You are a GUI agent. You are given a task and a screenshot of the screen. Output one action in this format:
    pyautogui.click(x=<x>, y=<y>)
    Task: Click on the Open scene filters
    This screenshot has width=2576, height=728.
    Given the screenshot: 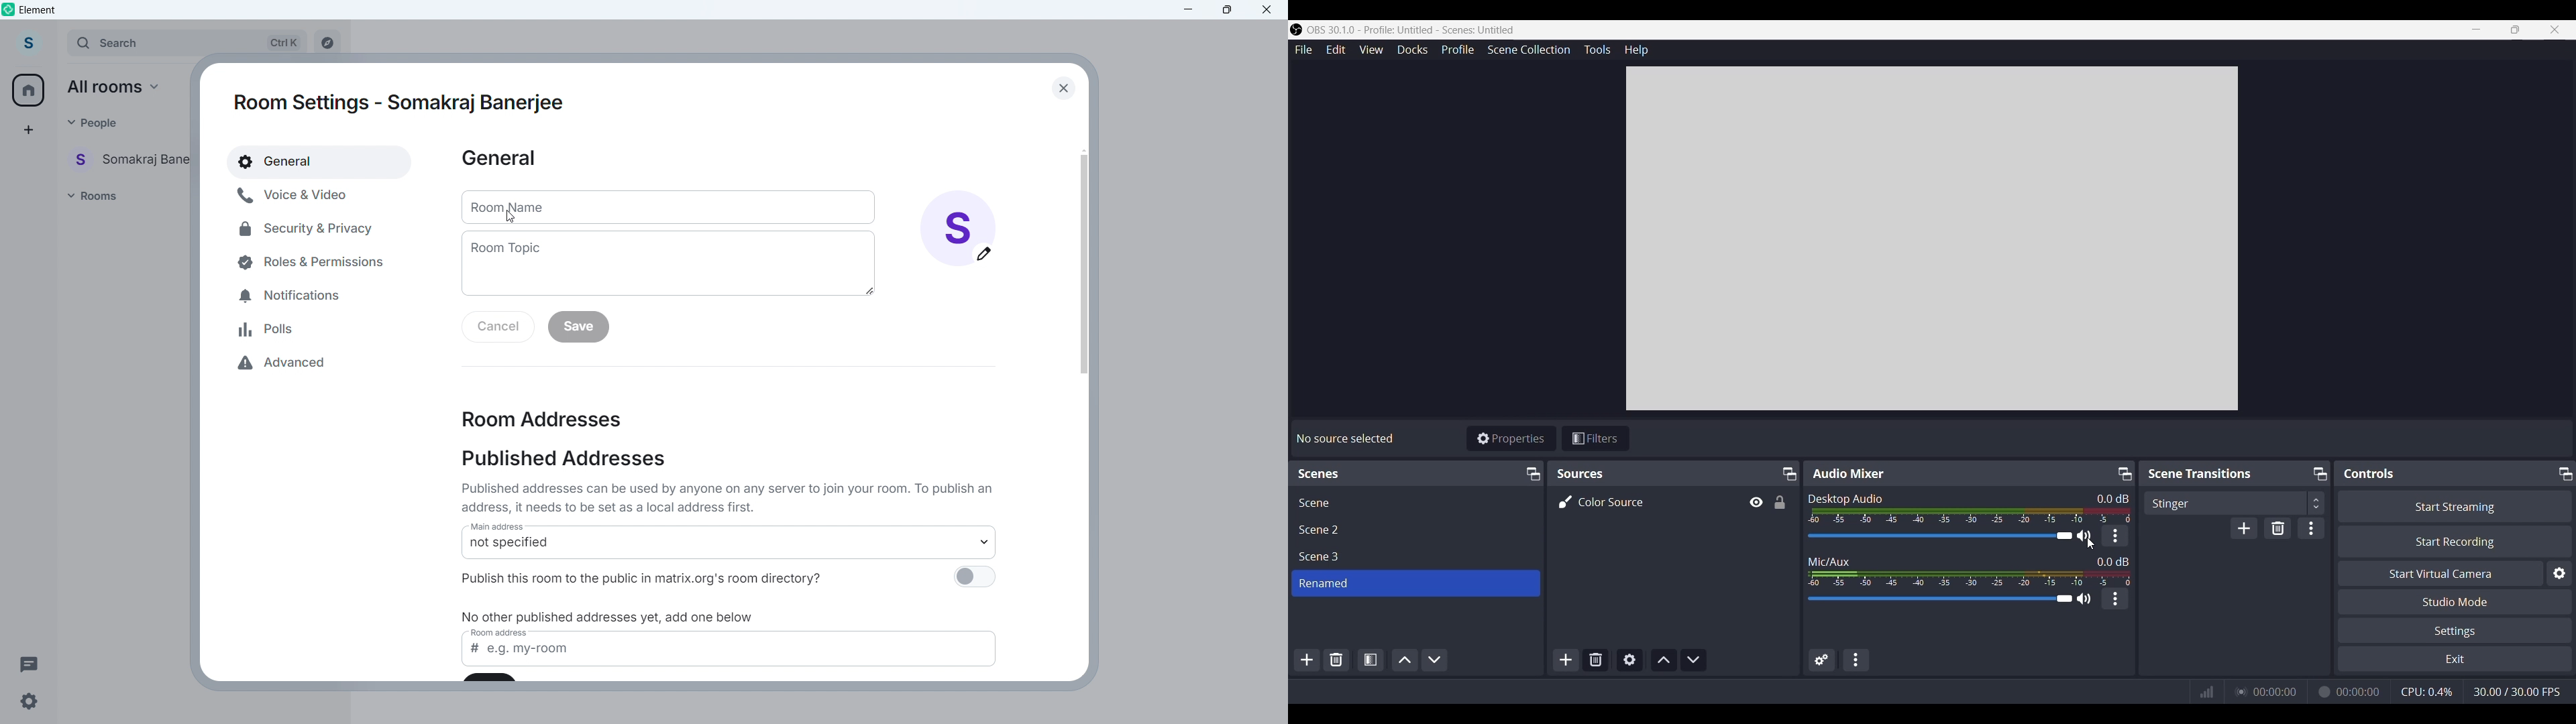 What is the action you would take?
    pyautogui.click(x=1371, y=660)
    